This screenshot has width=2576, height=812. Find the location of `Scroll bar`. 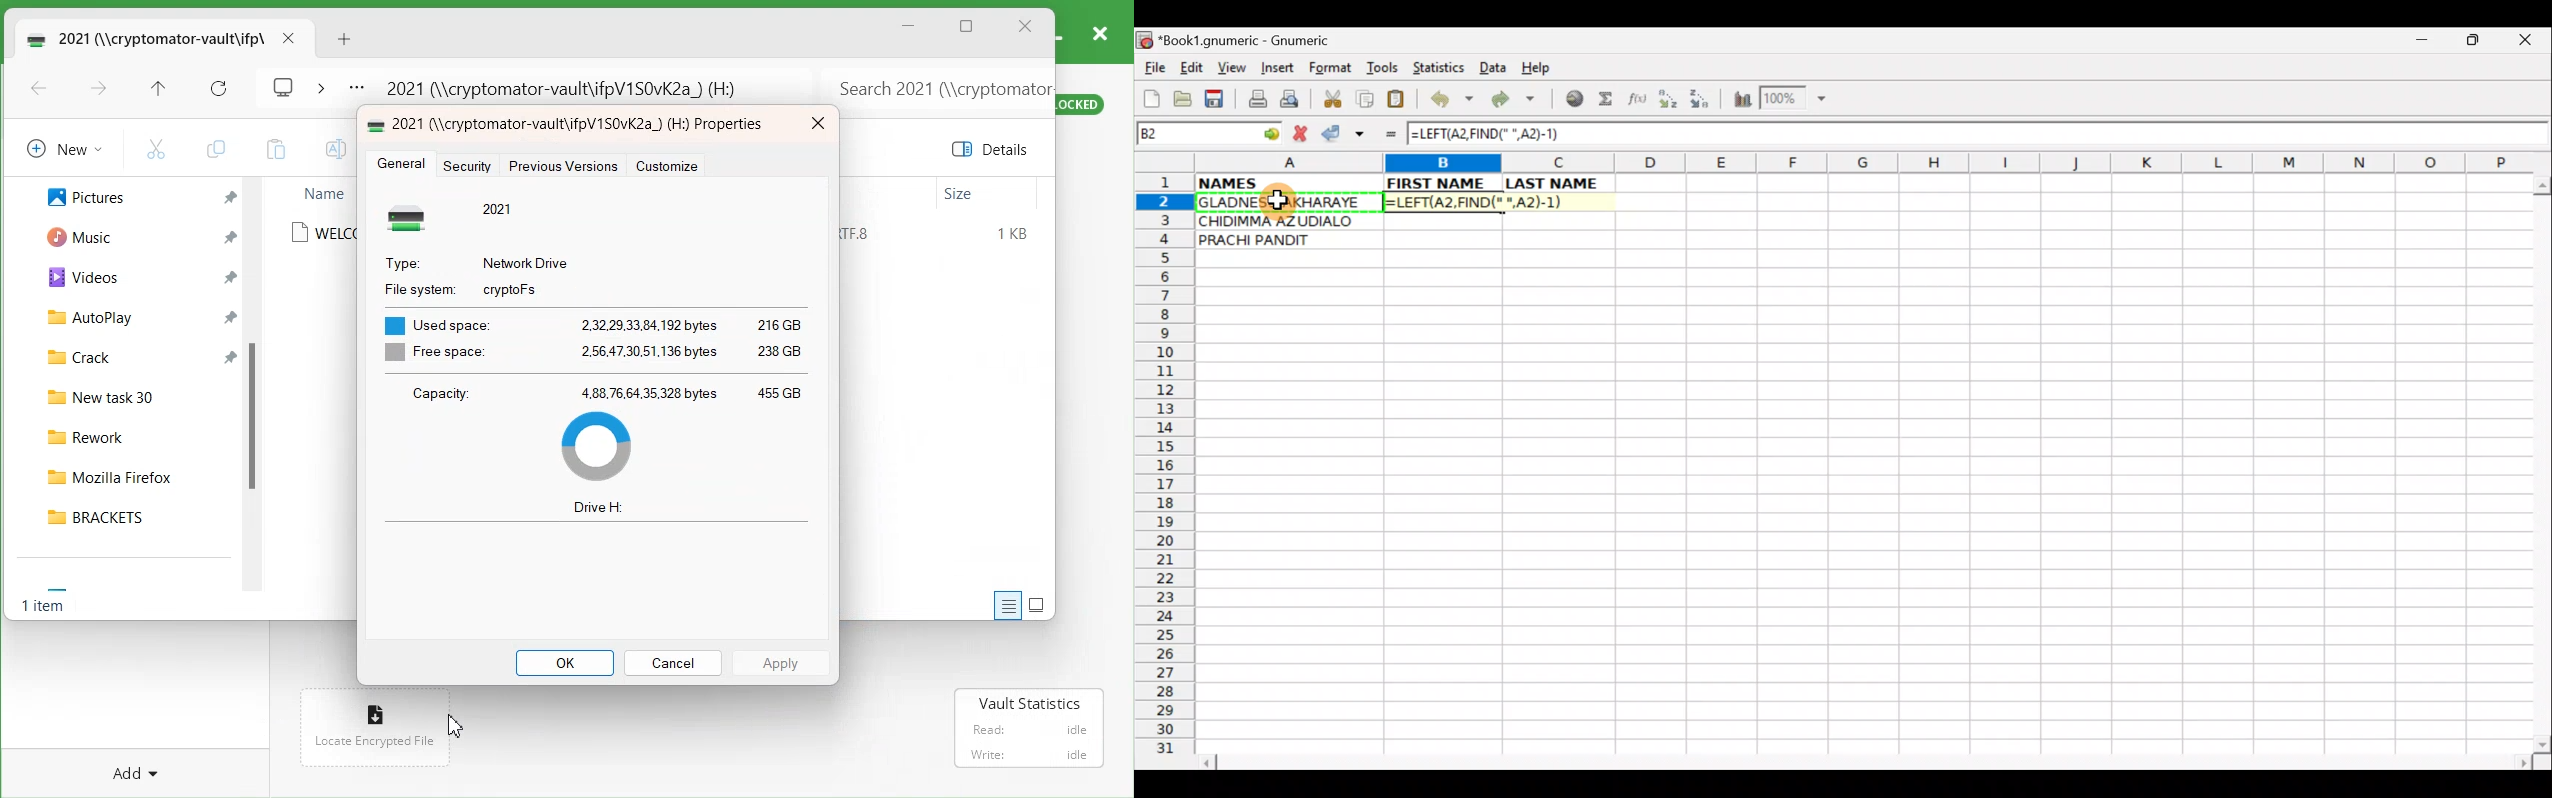

Scroll bar is located at coordinates (2539, 461).